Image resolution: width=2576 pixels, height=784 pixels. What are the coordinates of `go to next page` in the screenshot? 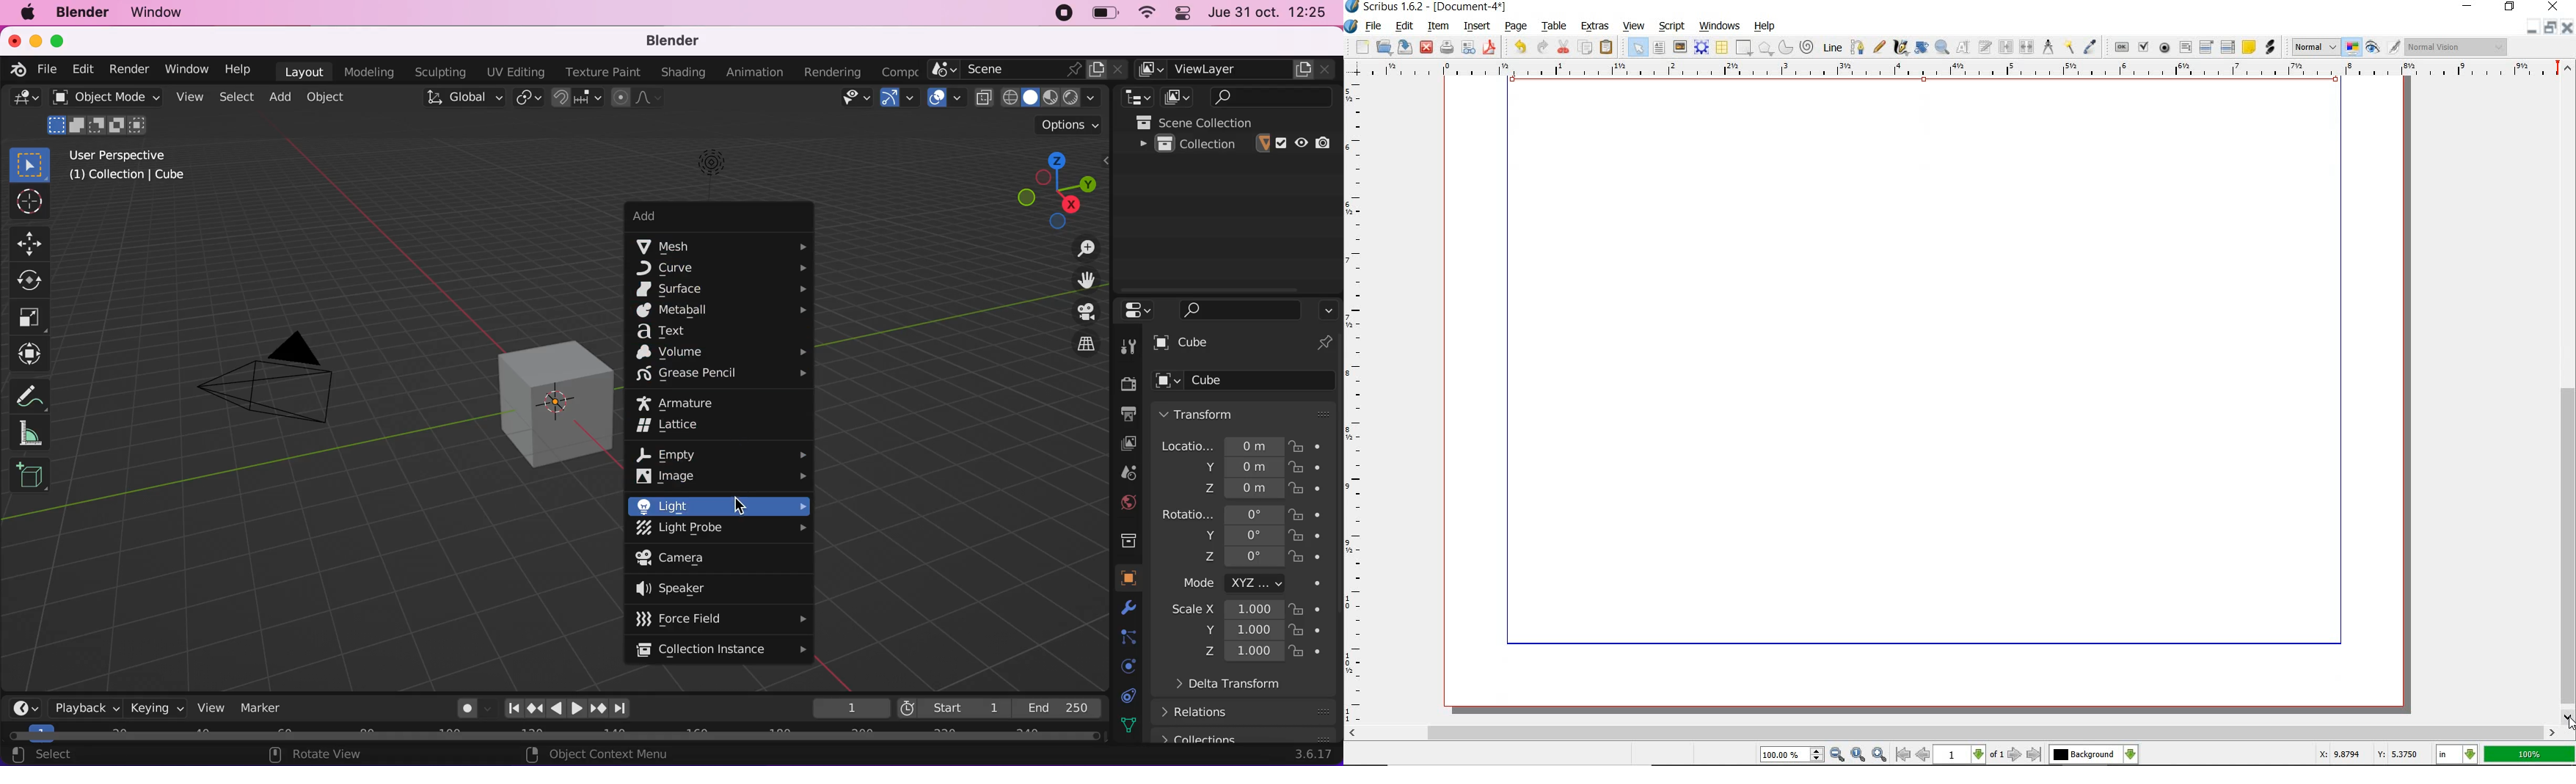 It's located at (2015, 754).